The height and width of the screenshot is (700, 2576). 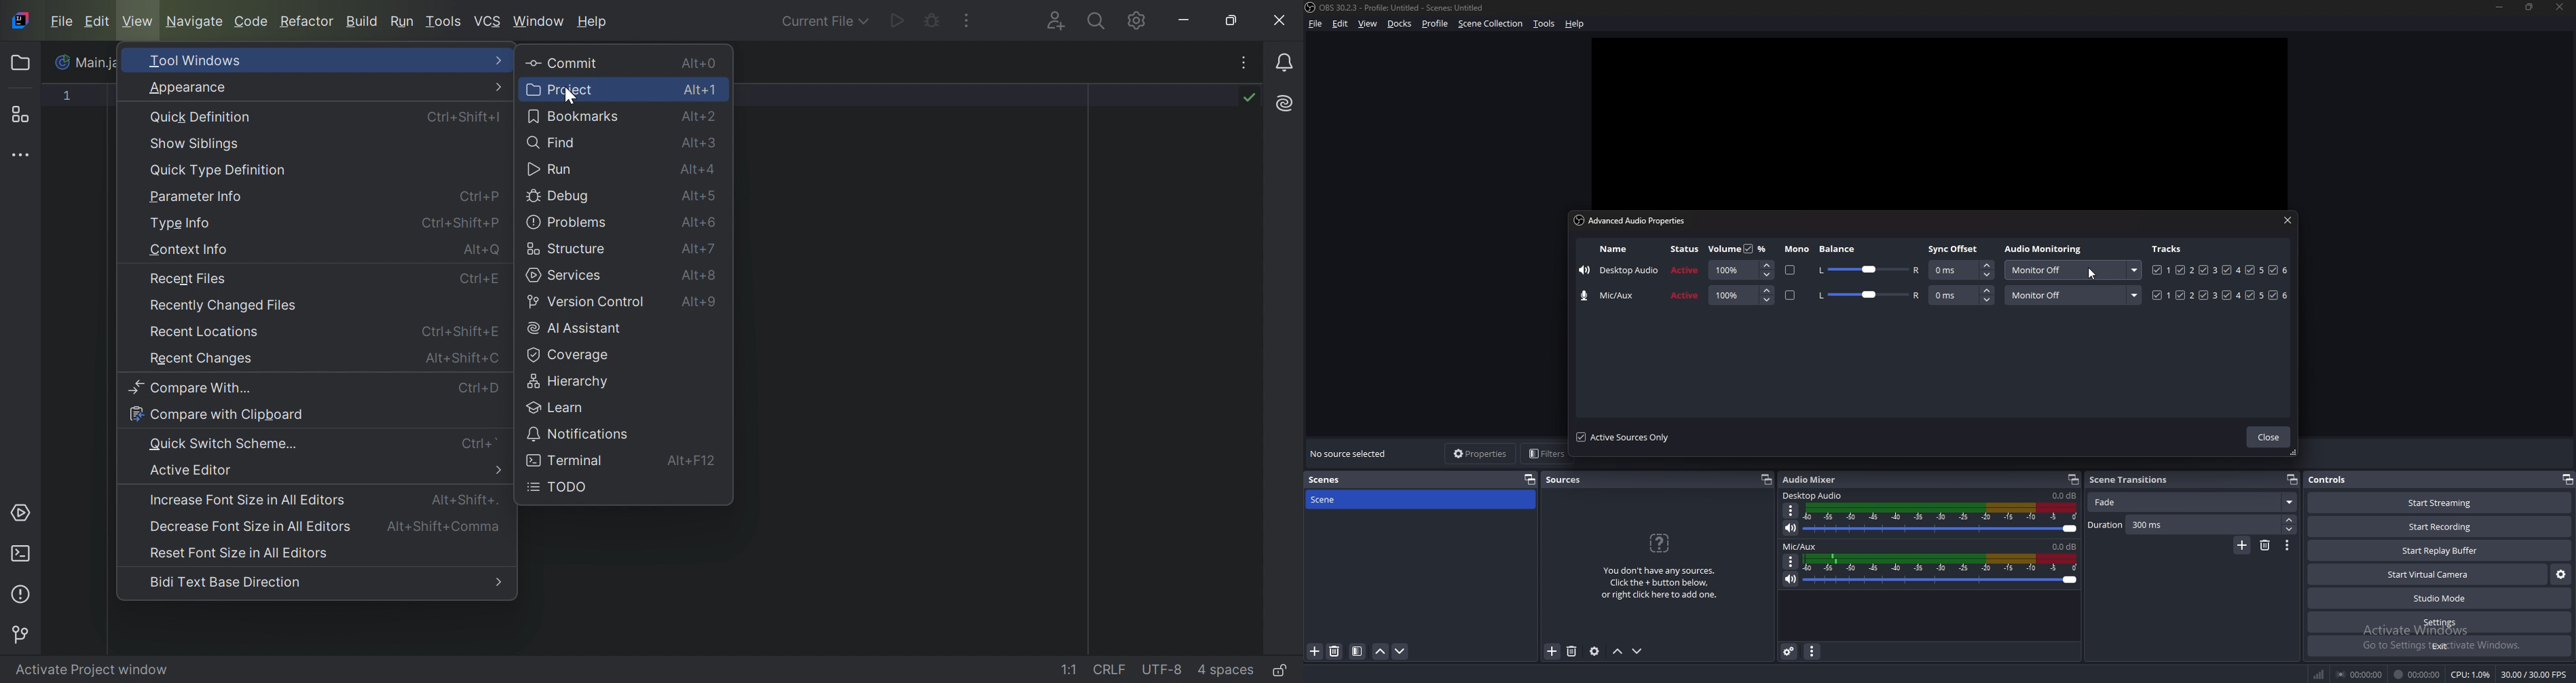 I want to click on Ctrl+`, so click(x=481, y=443).